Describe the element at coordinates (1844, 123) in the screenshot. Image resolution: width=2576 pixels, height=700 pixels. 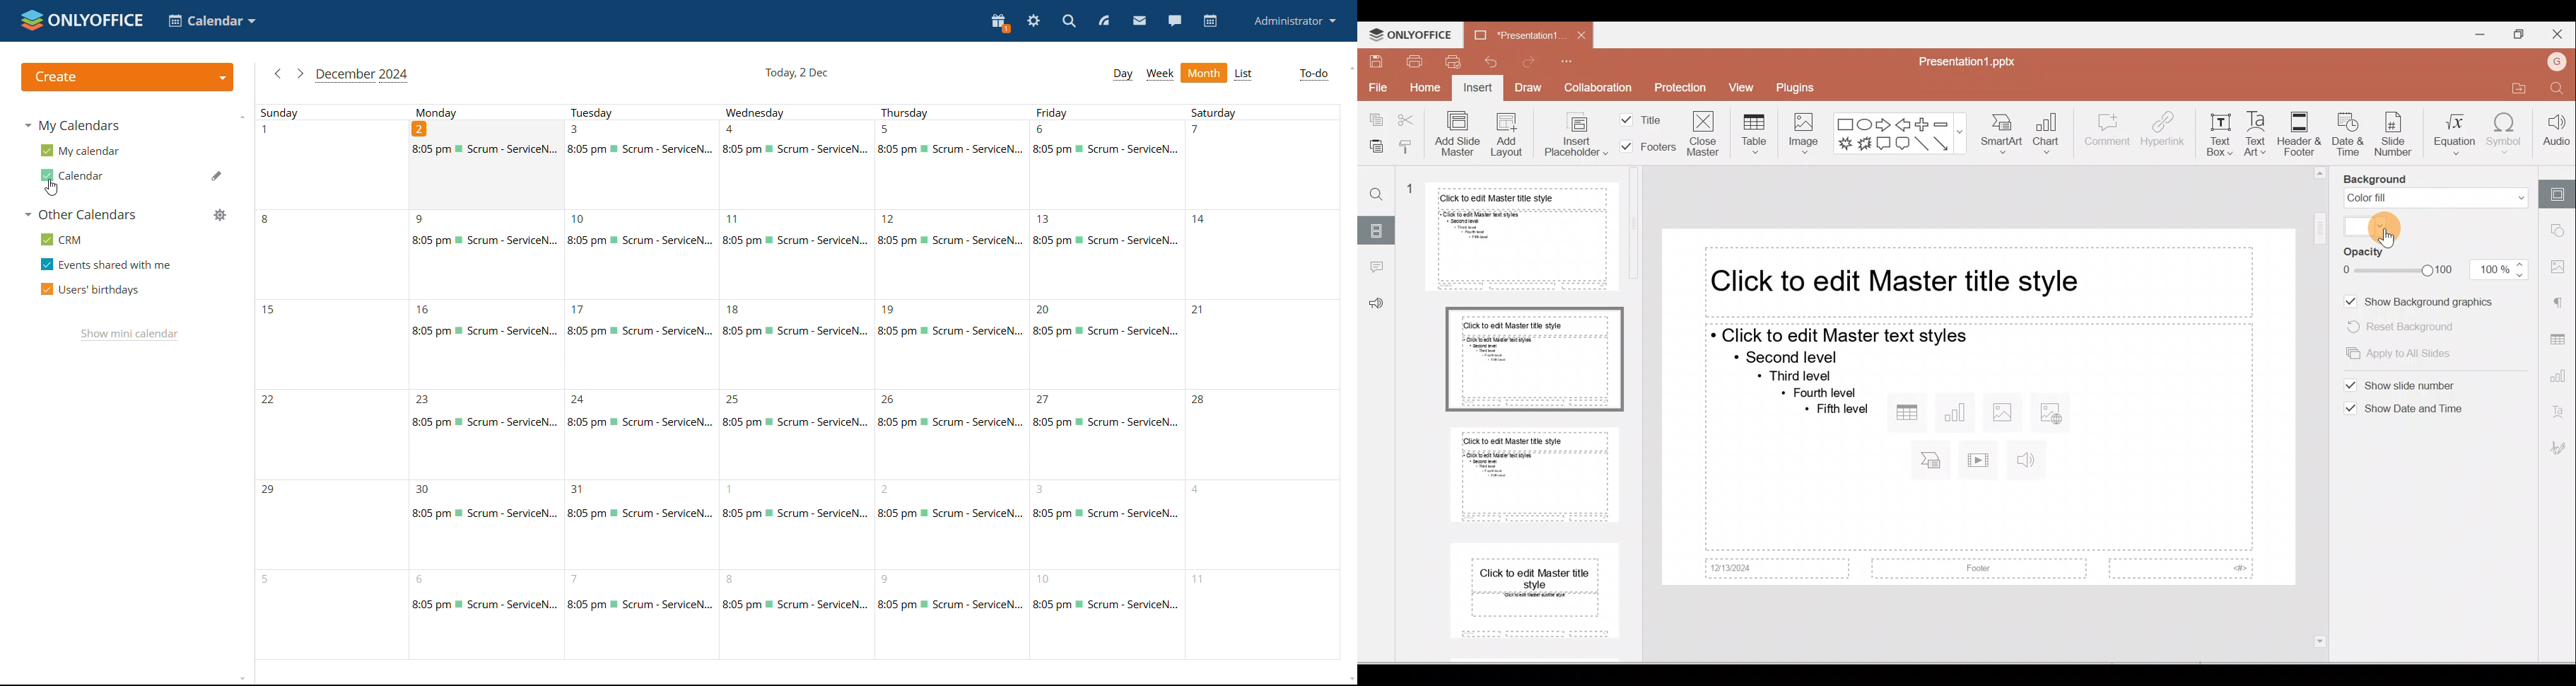
I see `Rectangle` at that location.